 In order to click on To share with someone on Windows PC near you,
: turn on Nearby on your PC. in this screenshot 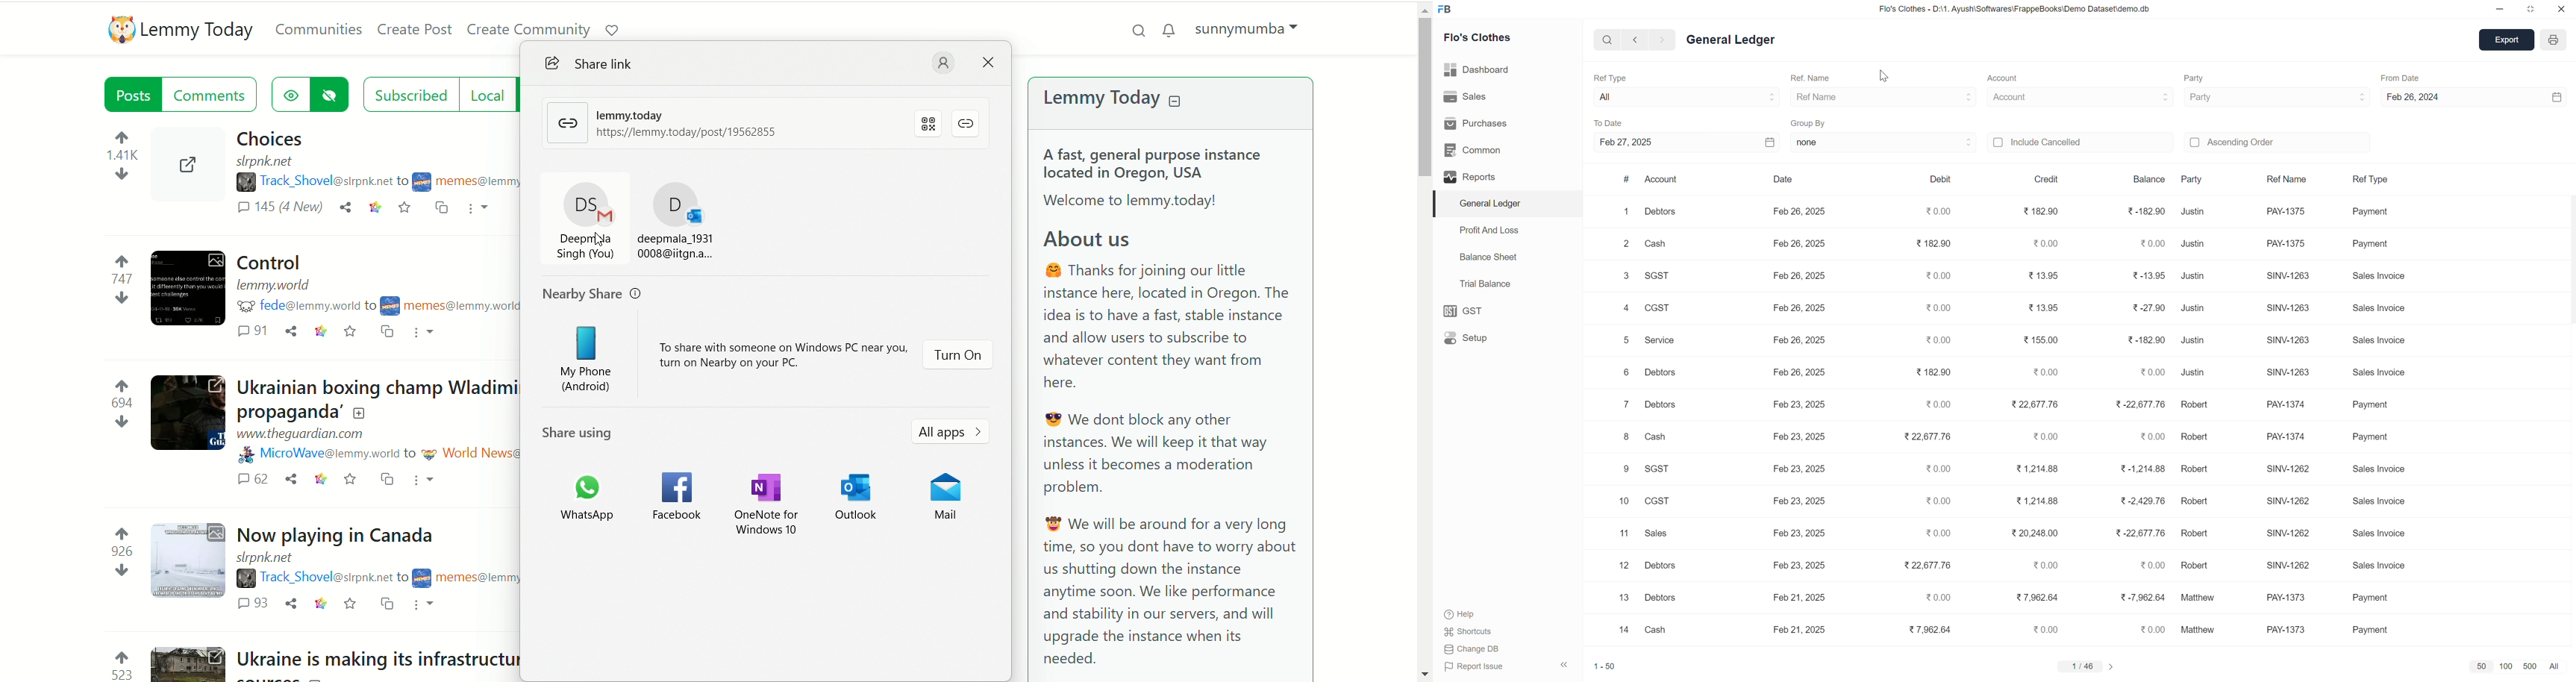, I will do `click(774, 354)`.